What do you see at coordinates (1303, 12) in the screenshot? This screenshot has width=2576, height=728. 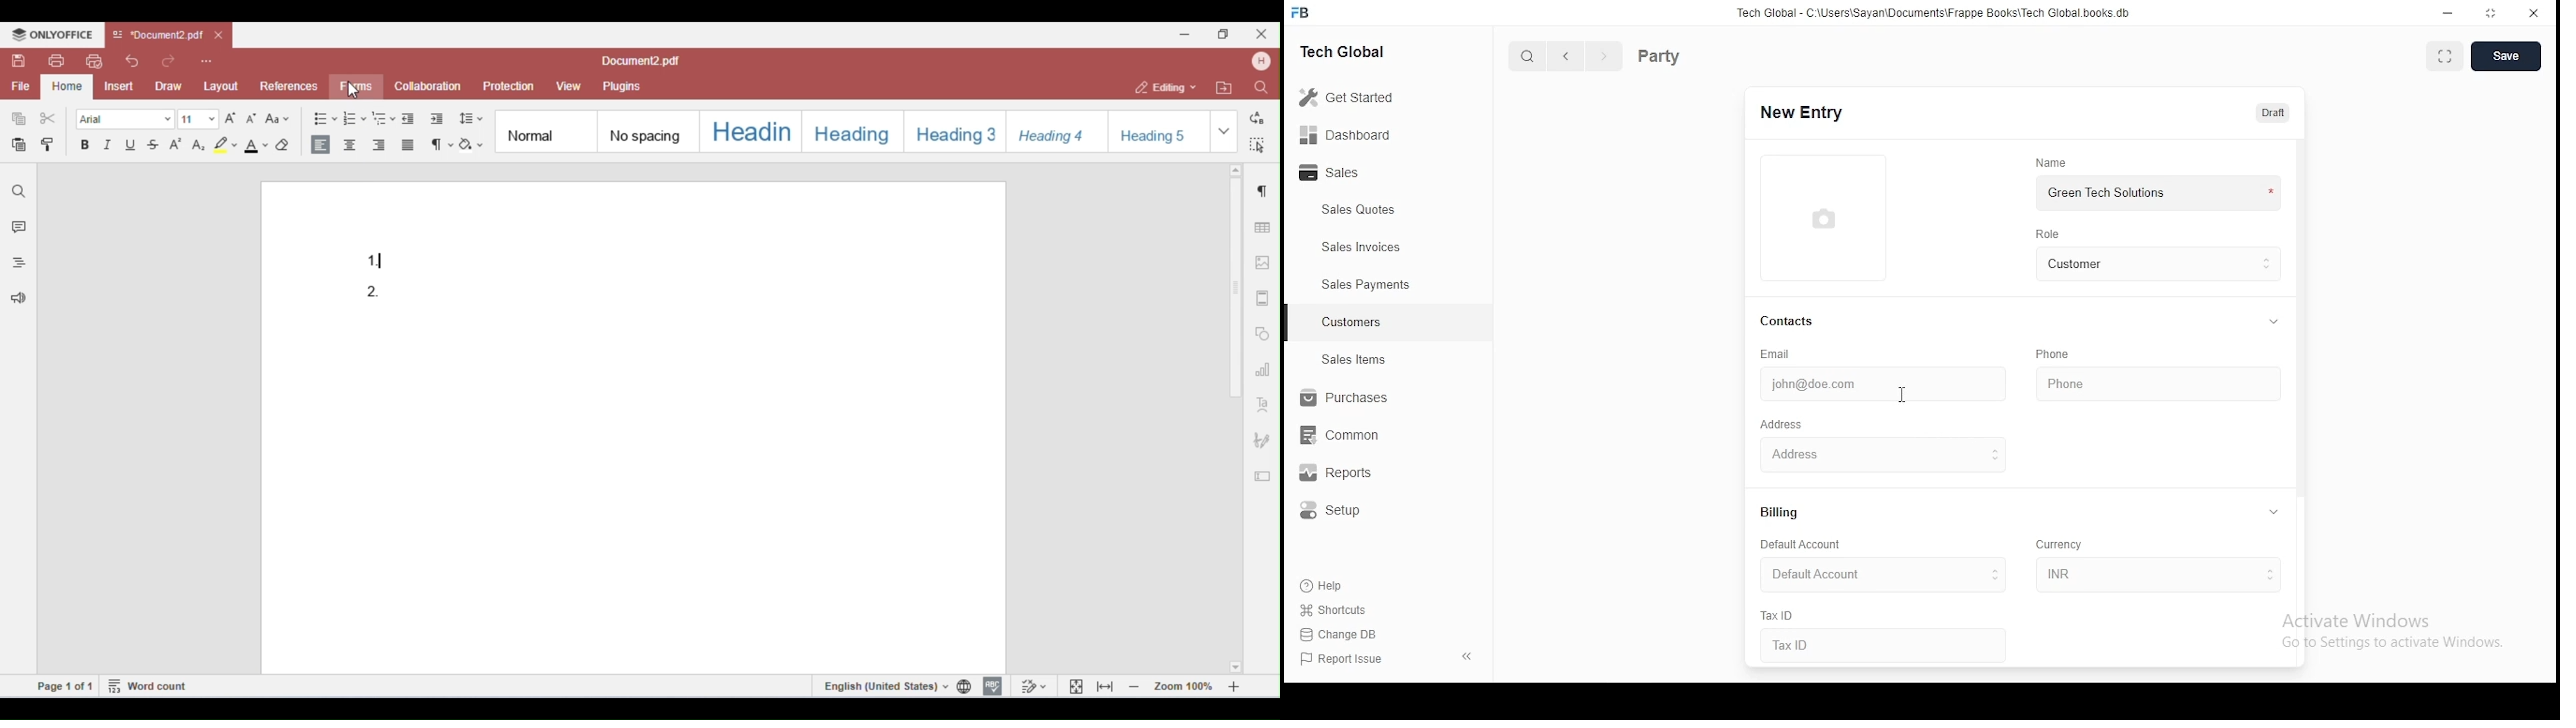 I see `icon` at bounding box center [1303, 12].